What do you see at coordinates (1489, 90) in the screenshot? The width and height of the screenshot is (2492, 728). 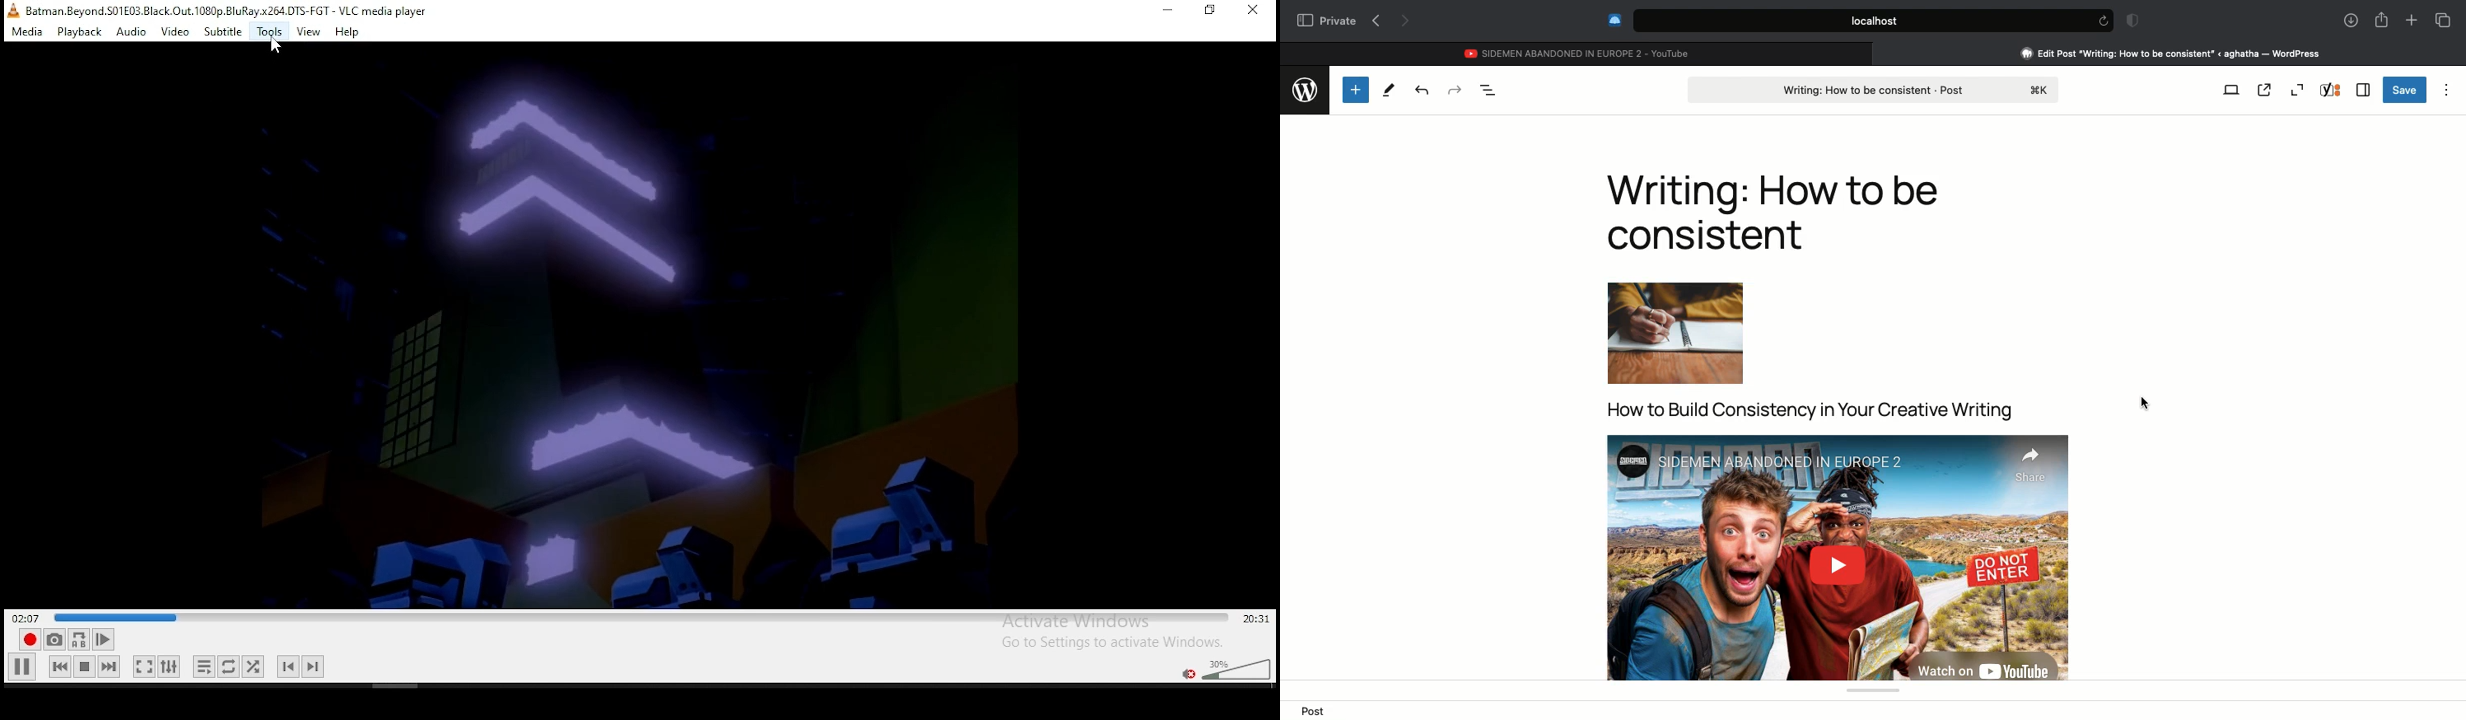 I see `Document overview` at bounding box center [1489, 90].